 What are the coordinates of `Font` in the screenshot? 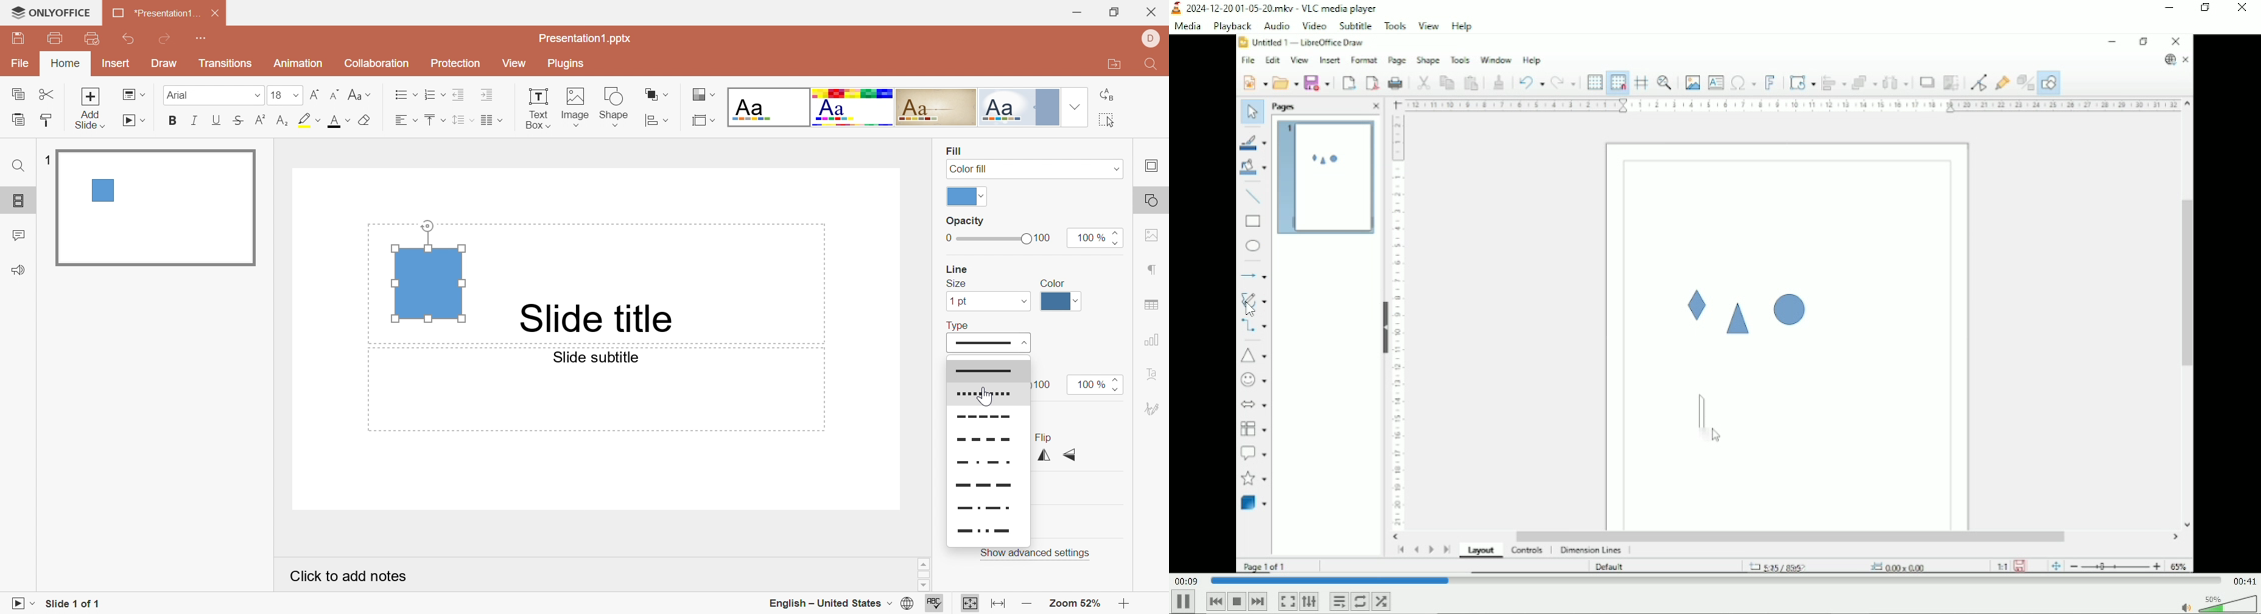 It's located at (213, 93).